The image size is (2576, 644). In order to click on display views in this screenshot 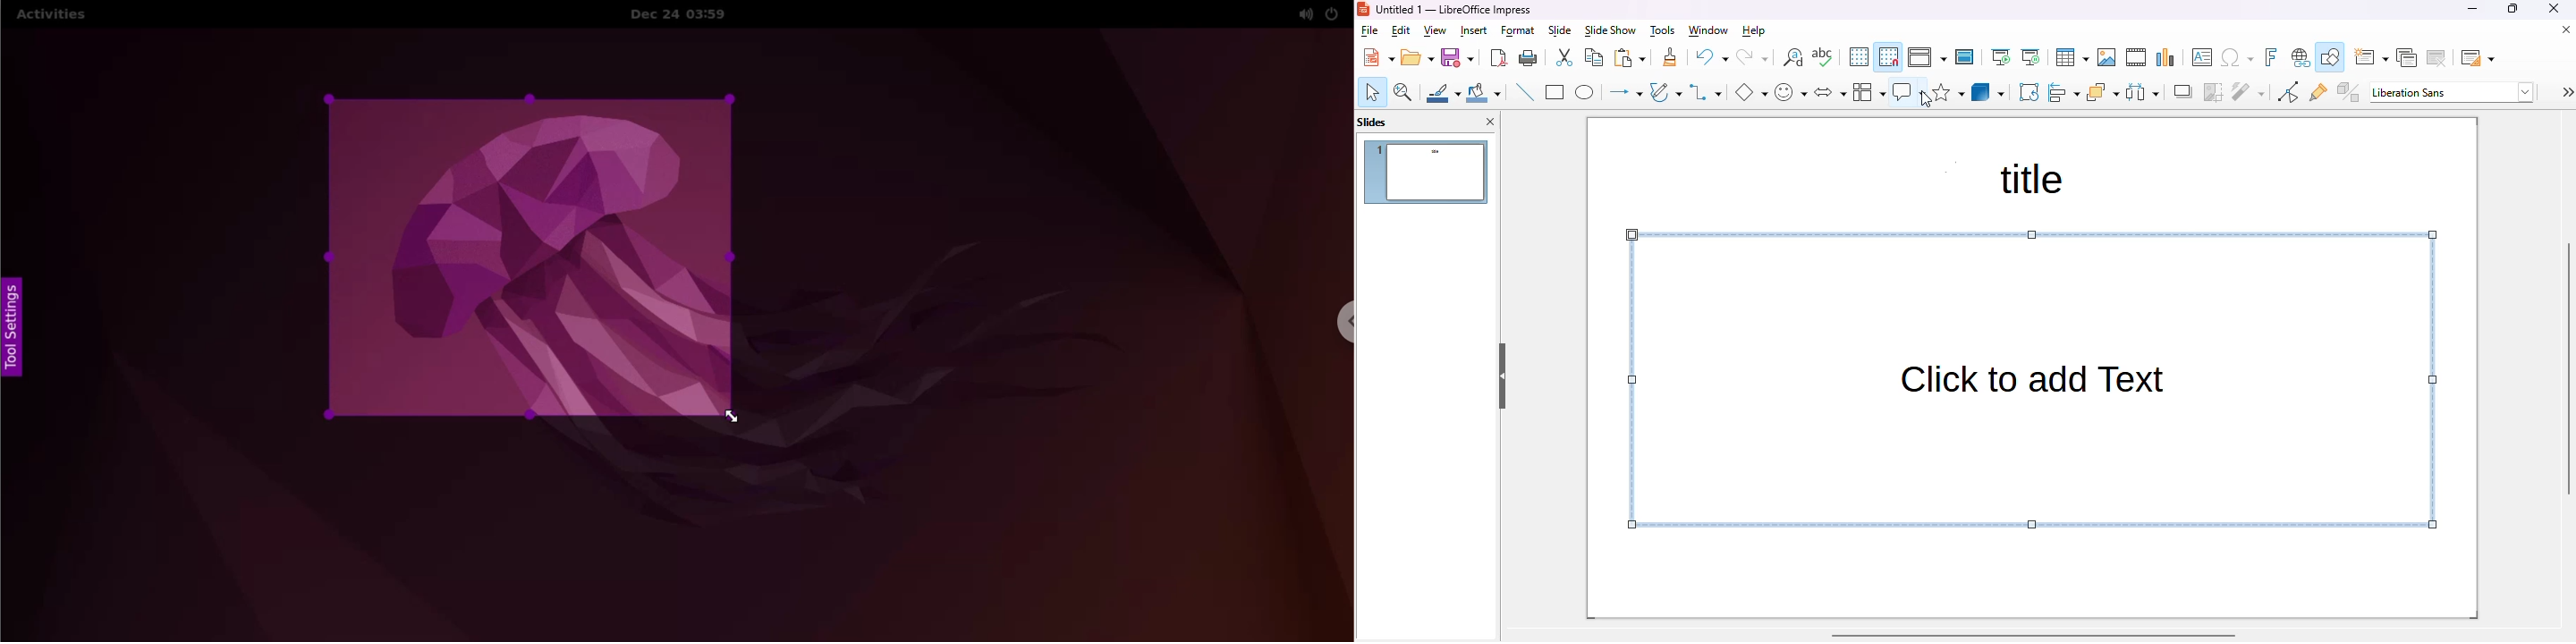, I will do `click(1928, 57)`.